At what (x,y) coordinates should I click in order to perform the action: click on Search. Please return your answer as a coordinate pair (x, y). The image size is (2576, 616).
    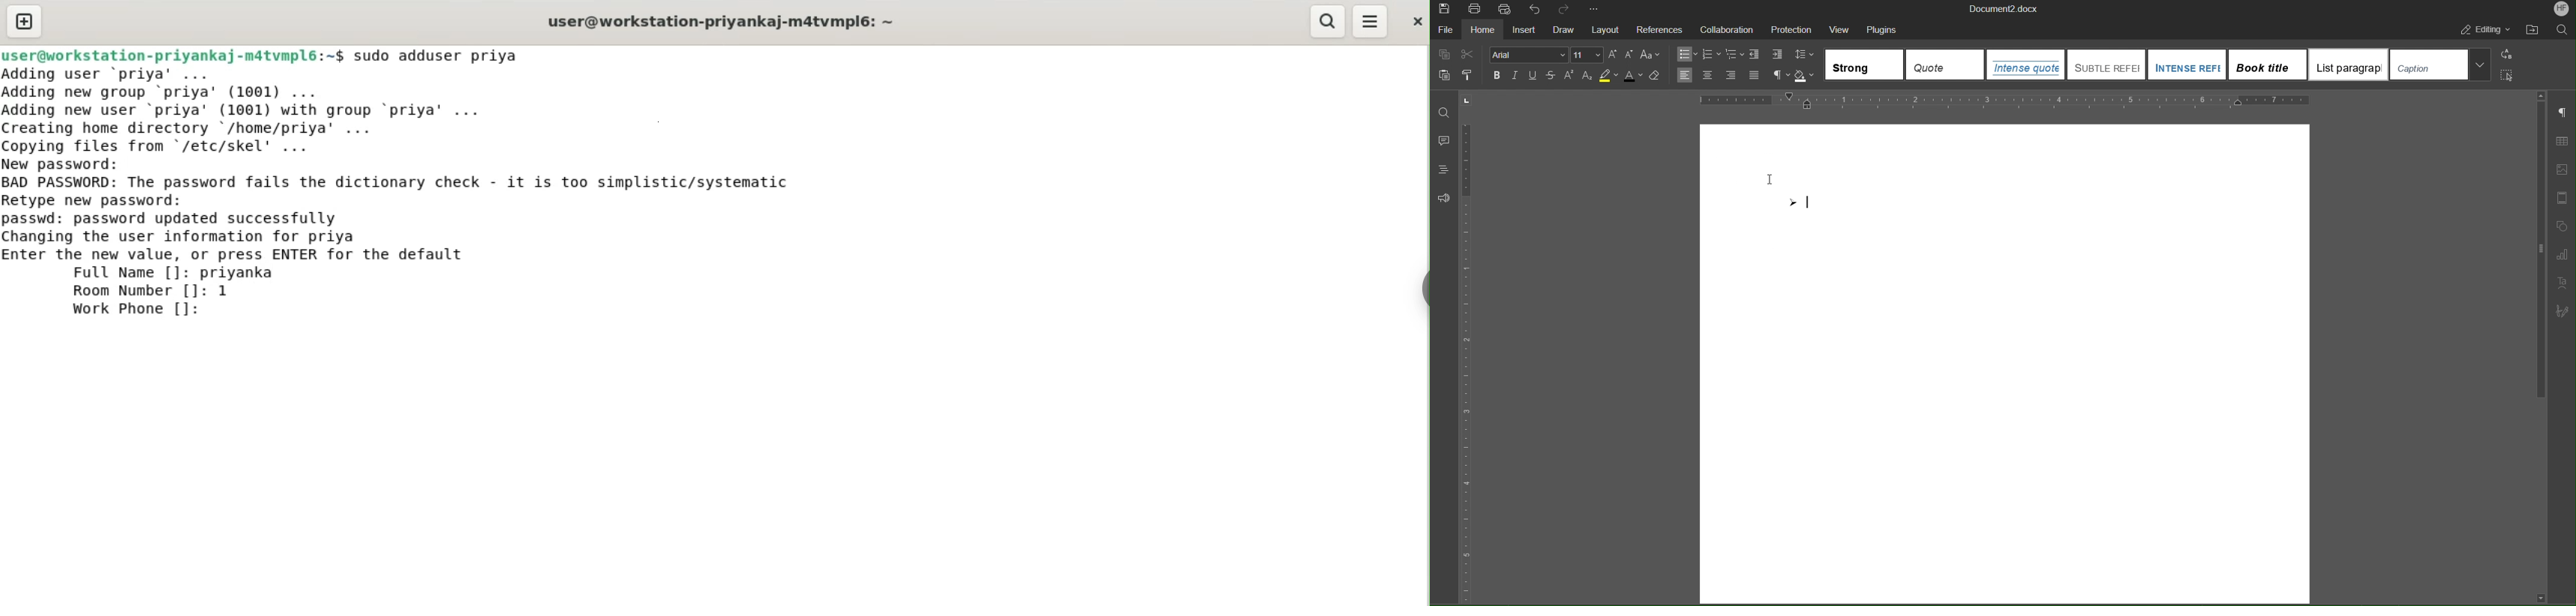
    Looking at the image, I should click on (2562, 29).